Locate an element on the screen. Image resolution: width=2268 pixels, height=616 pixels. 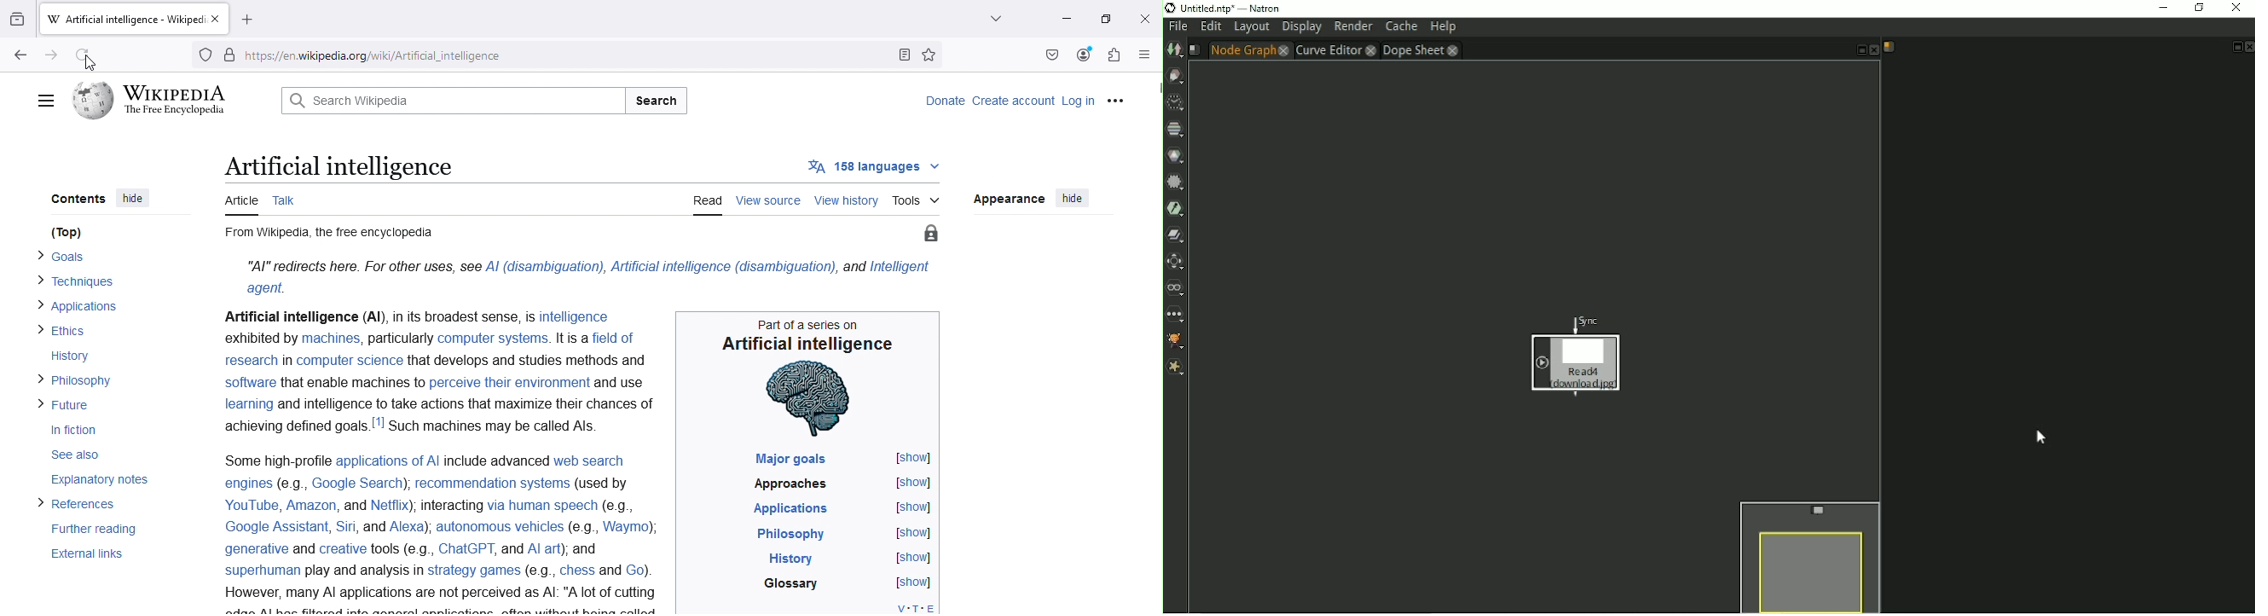
Explanatory notes is located at coordinates (99, 482).